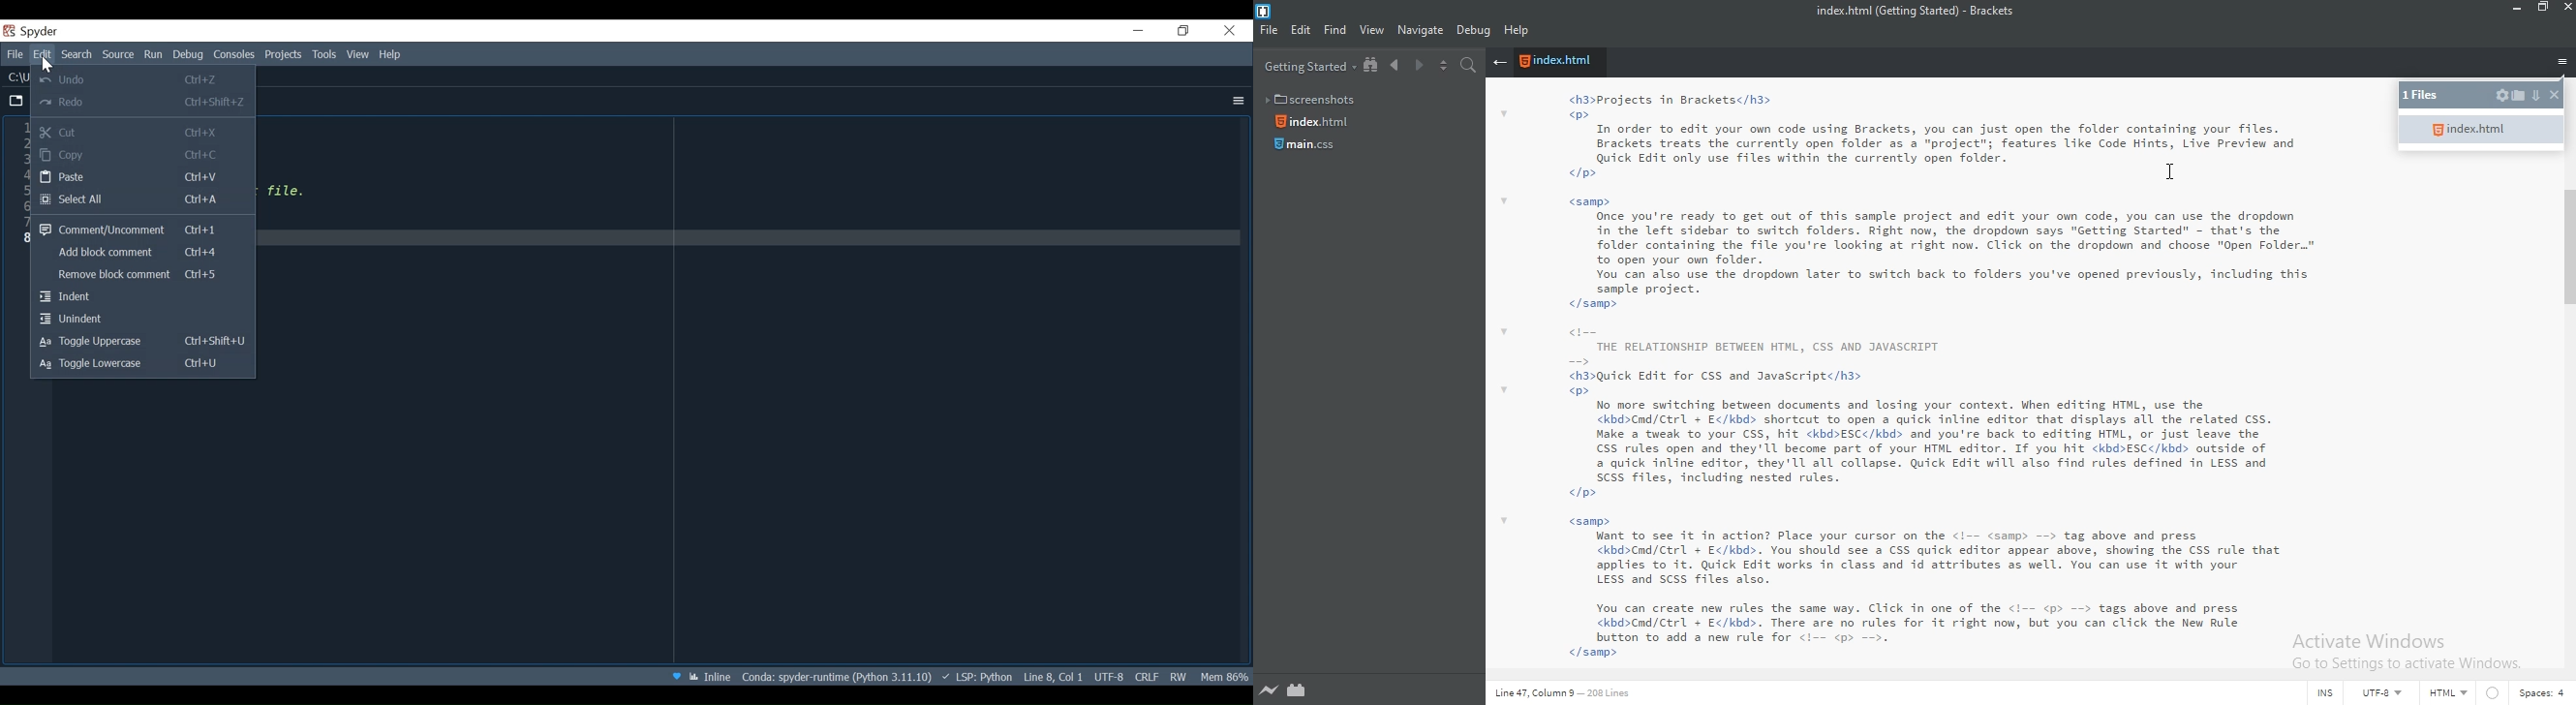 The height and width of the screenshot is (728, 2576). Describe the element at coordinates (1518, 32) in the screenshot. I see `Help` at that location.